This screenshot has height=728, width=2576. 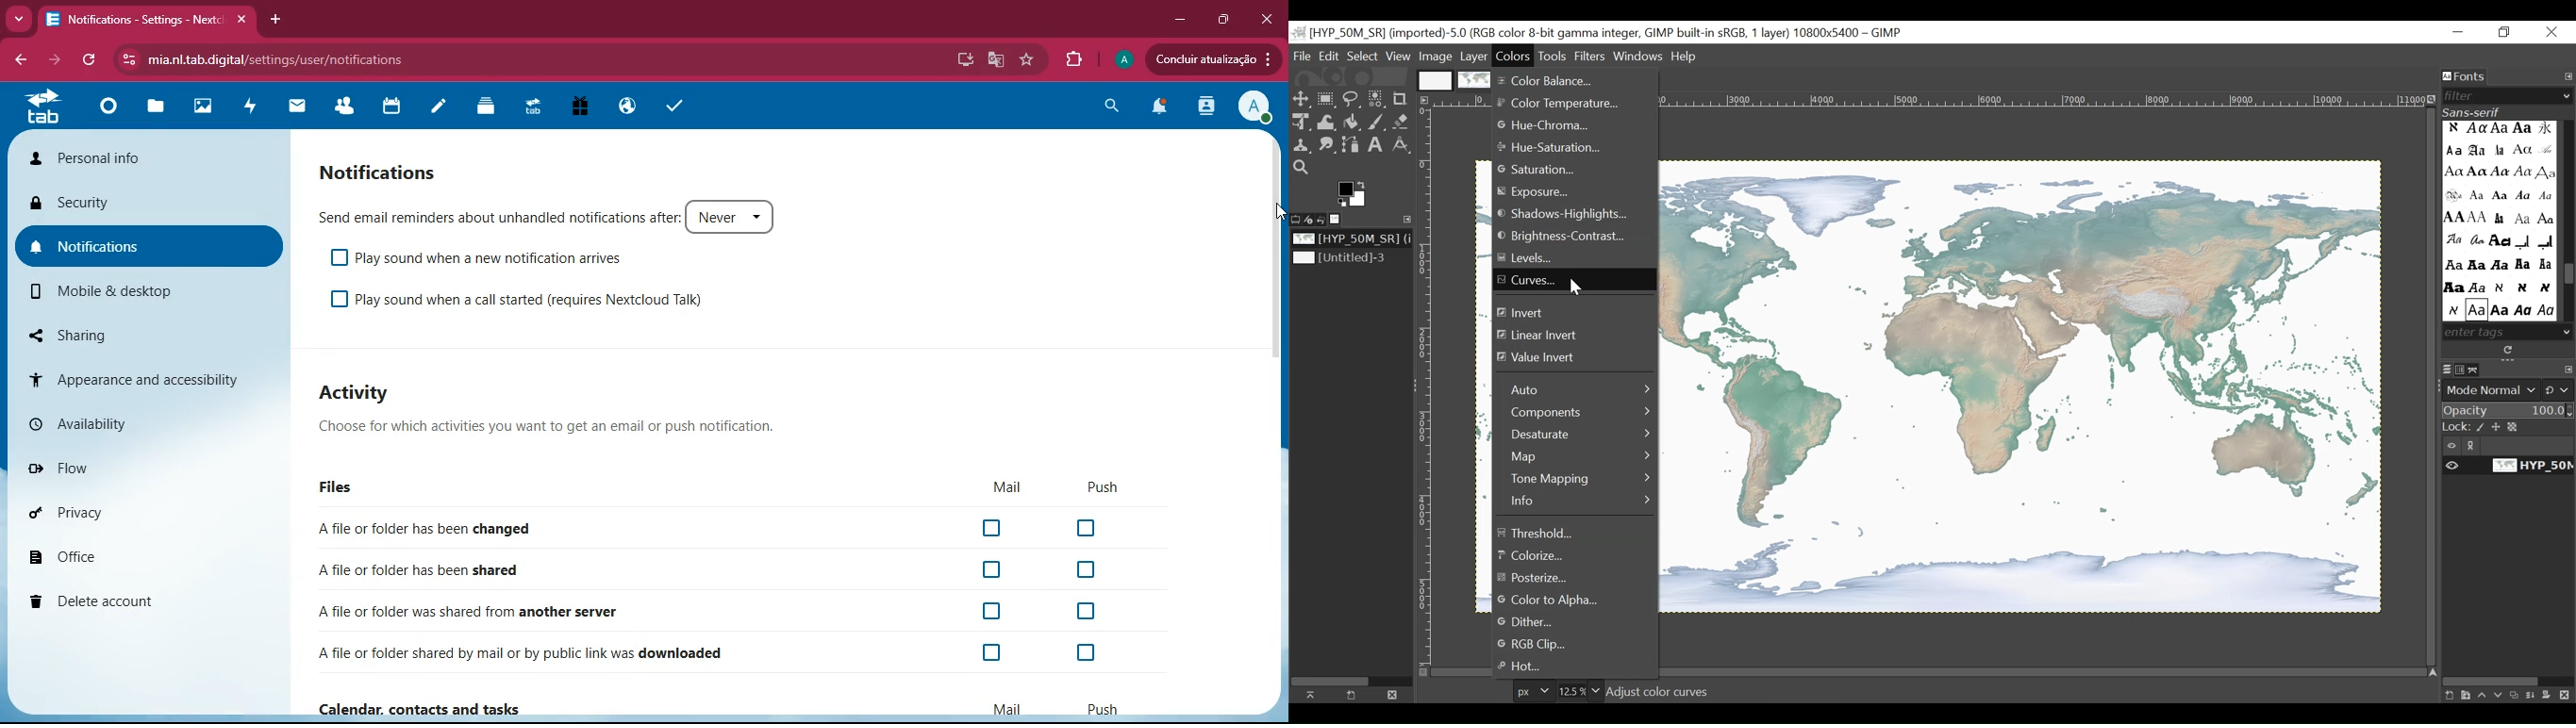 What do you see at coordinates (148, 375) in the screenshot?
I see `appearance & accessibility` at bounding box center [148, 375].